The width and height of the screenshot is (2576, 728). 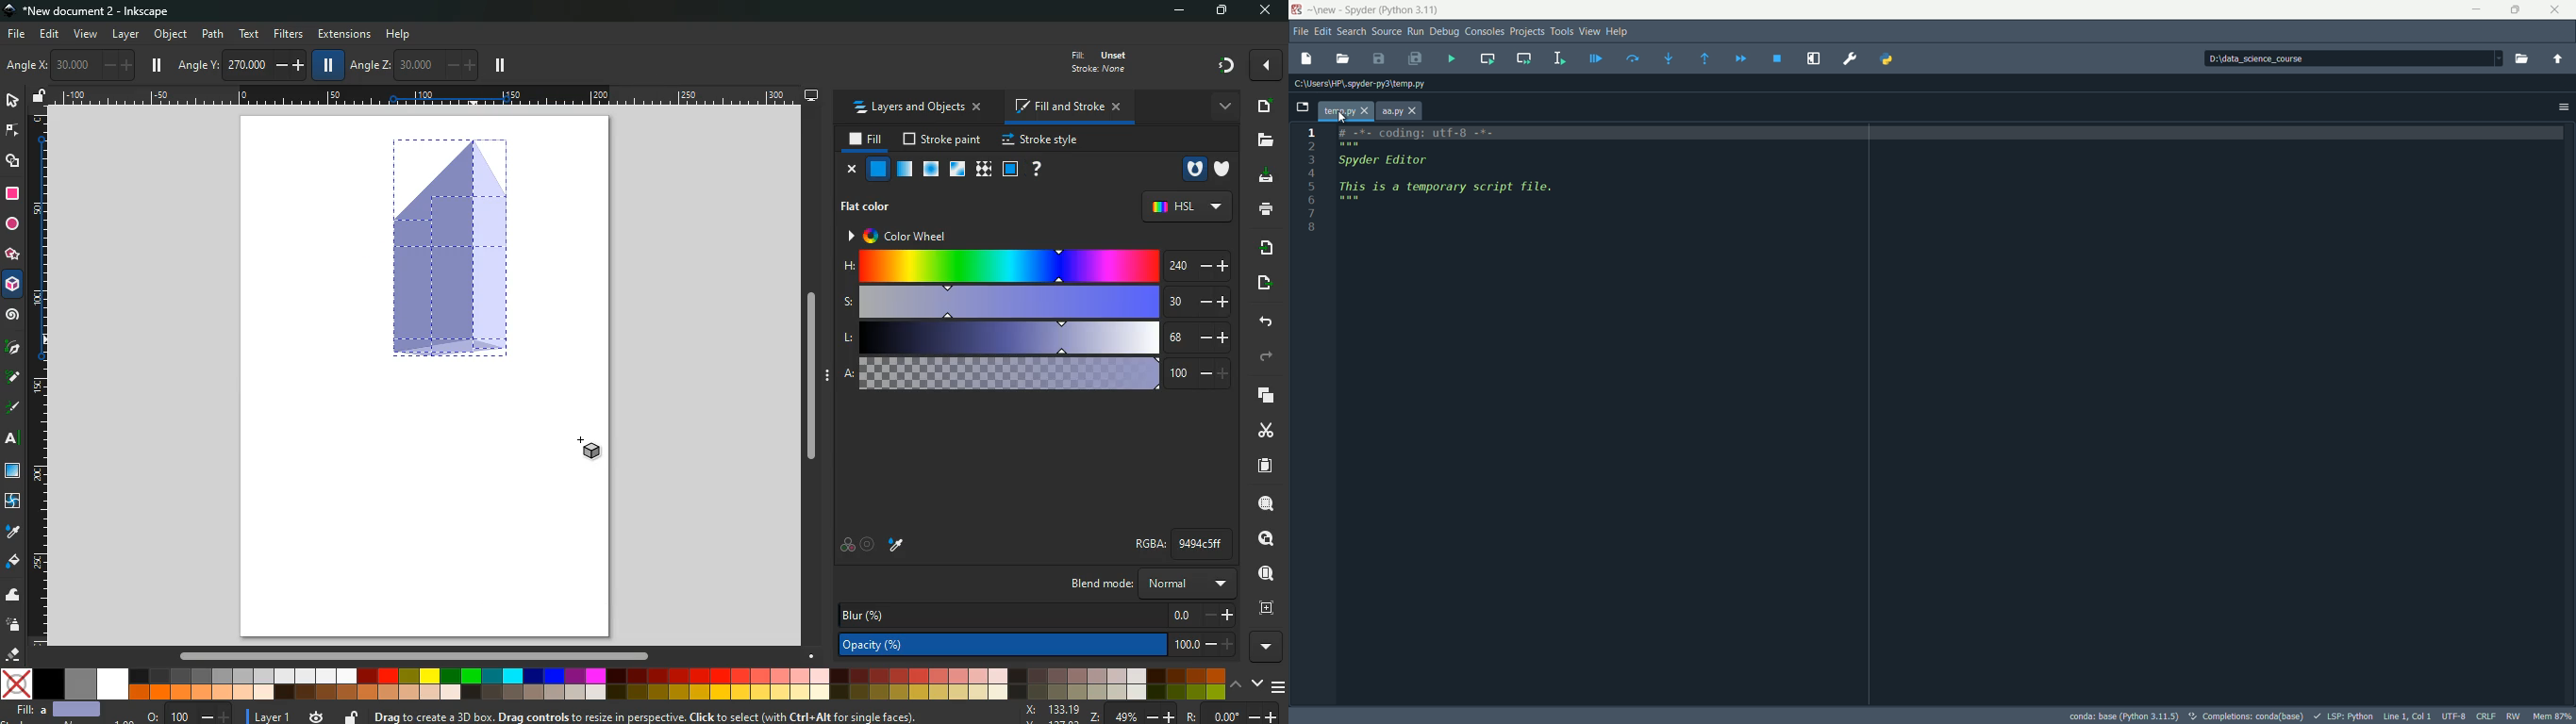 I want to click on stop debugging, so click(x=1780, y=58).